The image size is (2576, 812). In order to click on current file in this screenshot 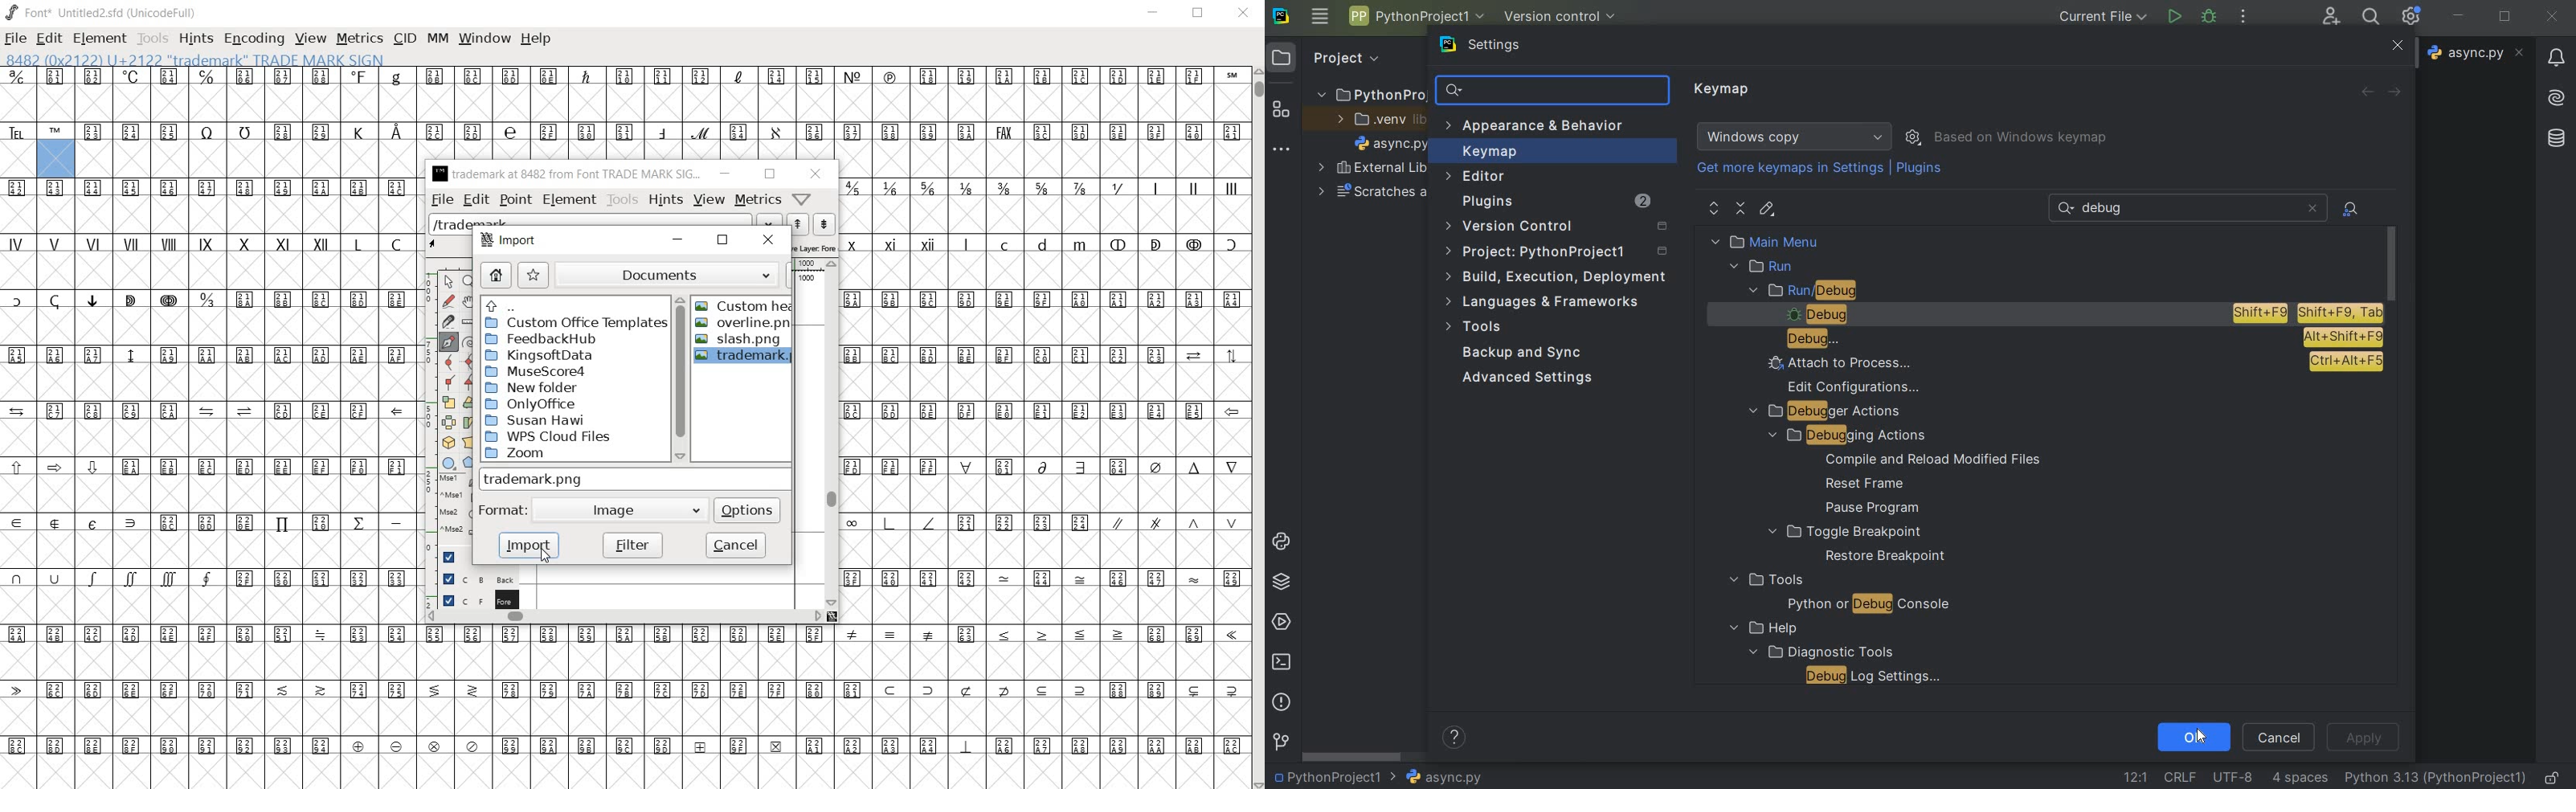, I will do `click(2104, 16)`.